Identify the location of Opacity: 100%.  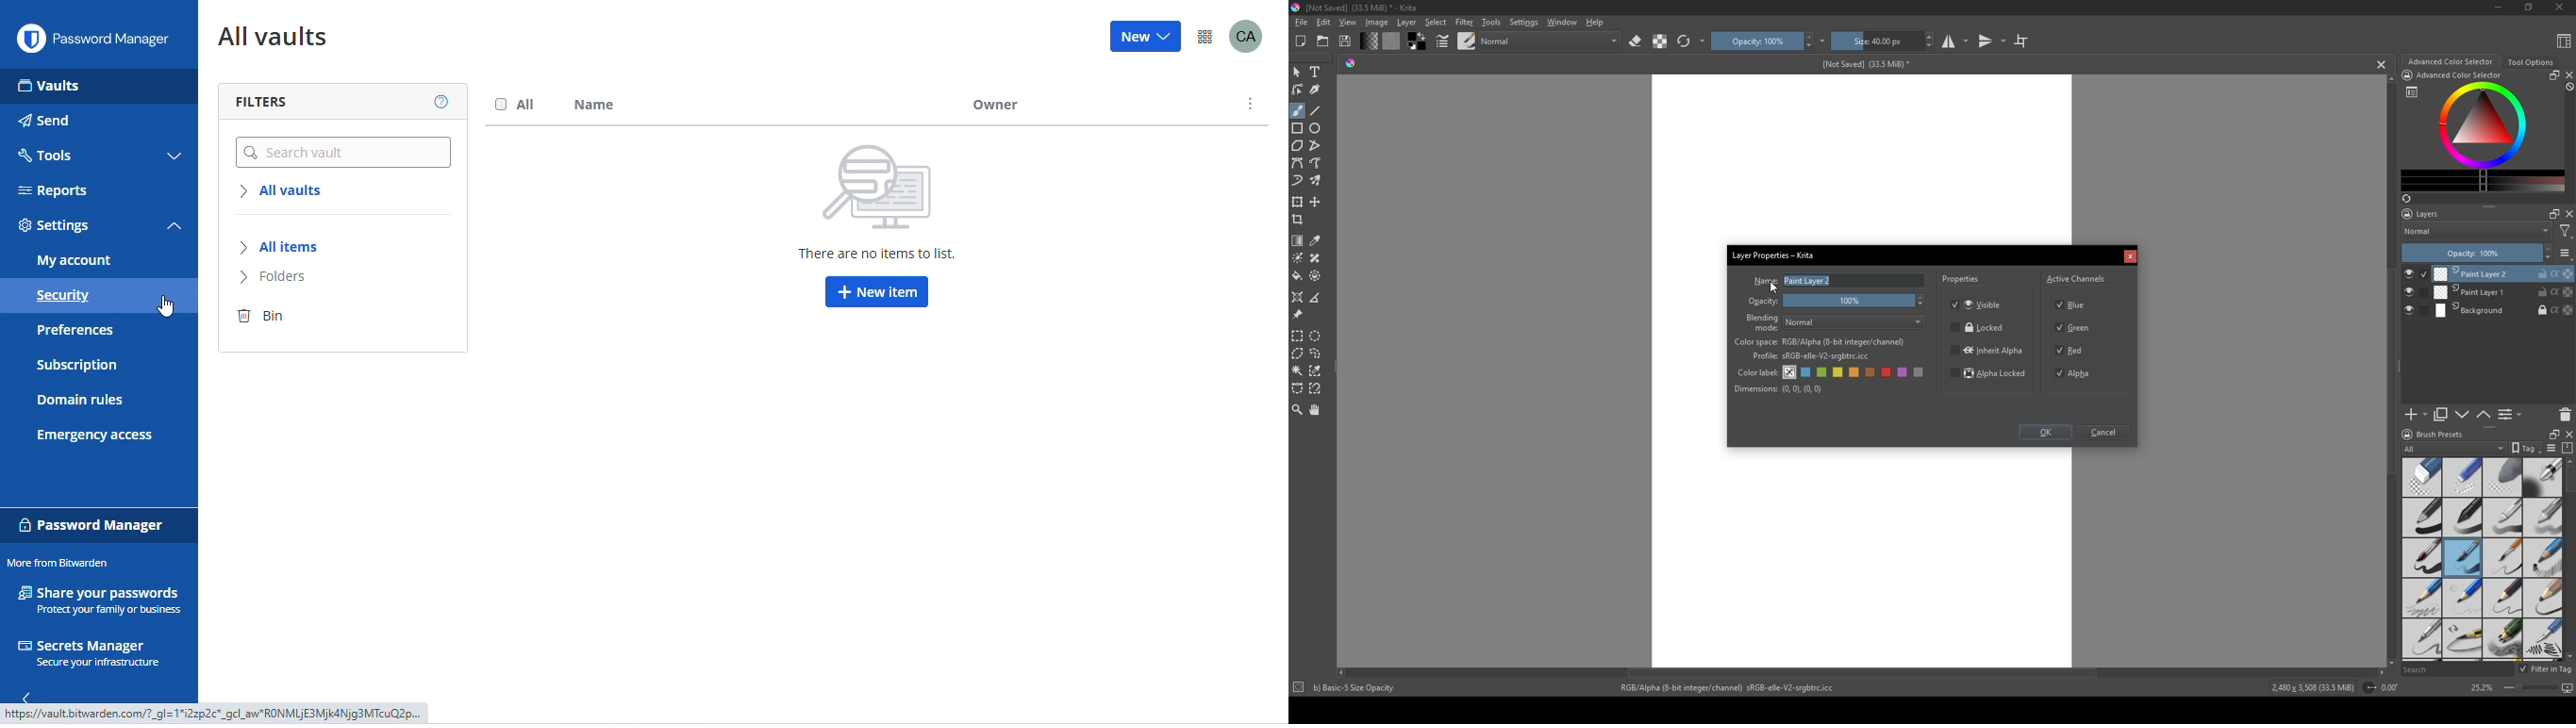
(2469, 253).